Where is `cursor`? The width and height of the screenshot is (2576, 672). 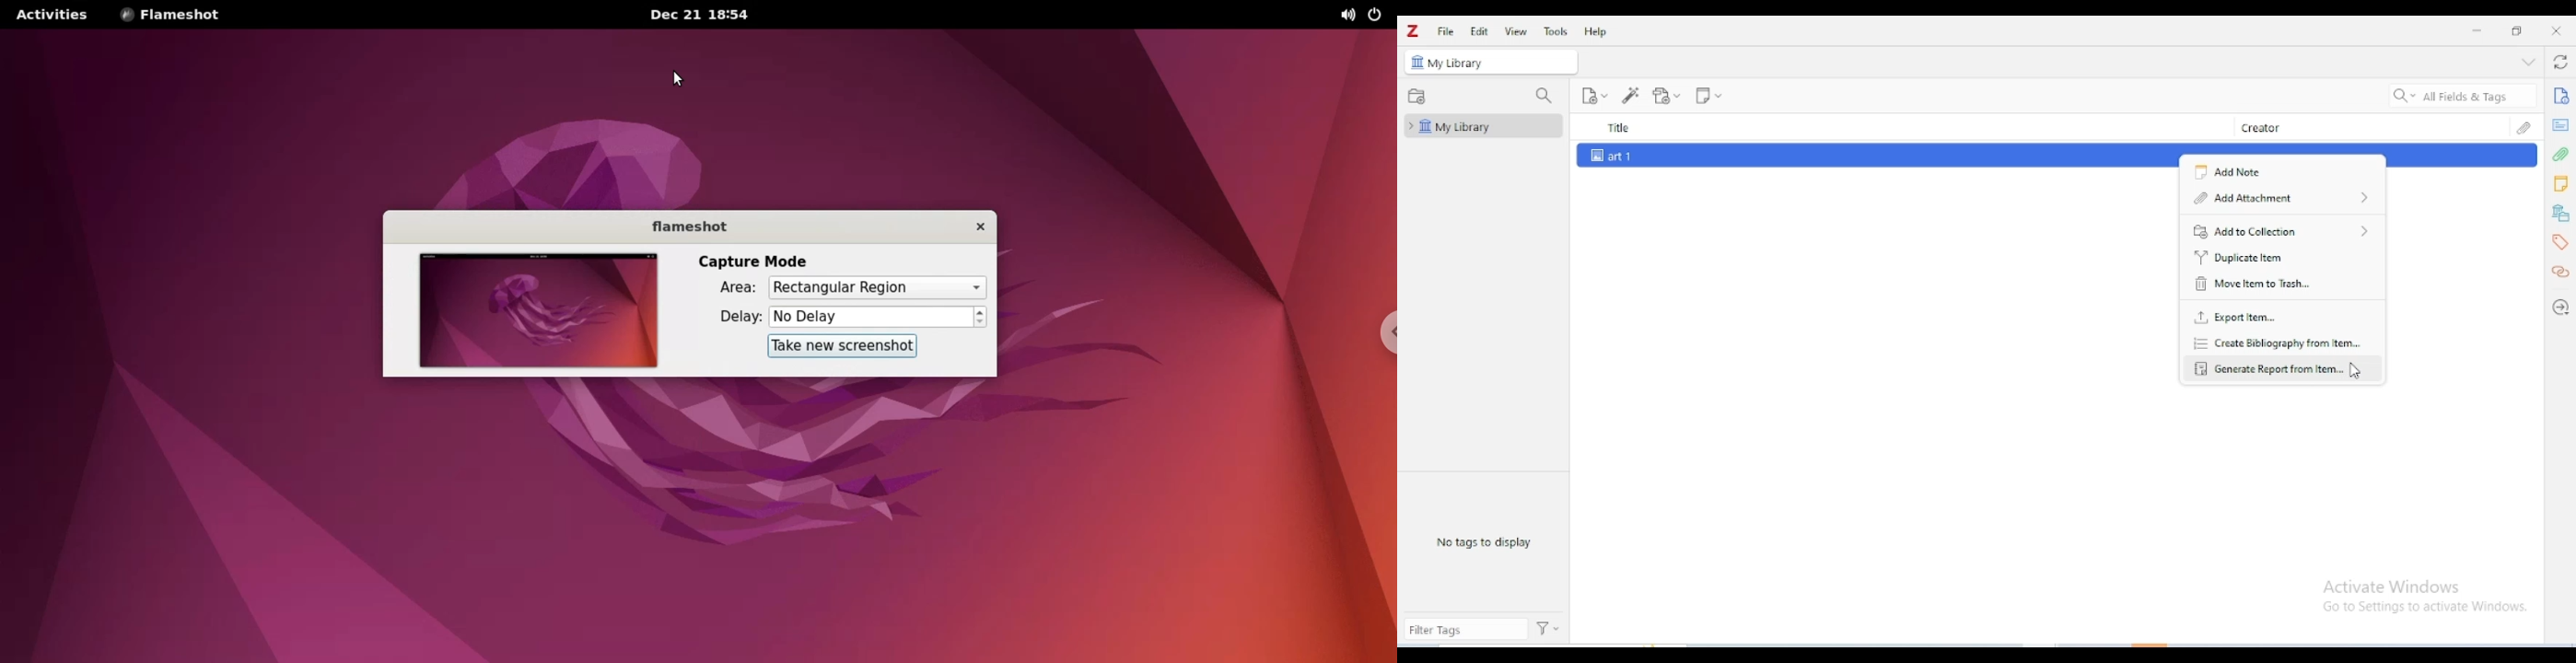 cursor is located at coordinates (2357, 370).